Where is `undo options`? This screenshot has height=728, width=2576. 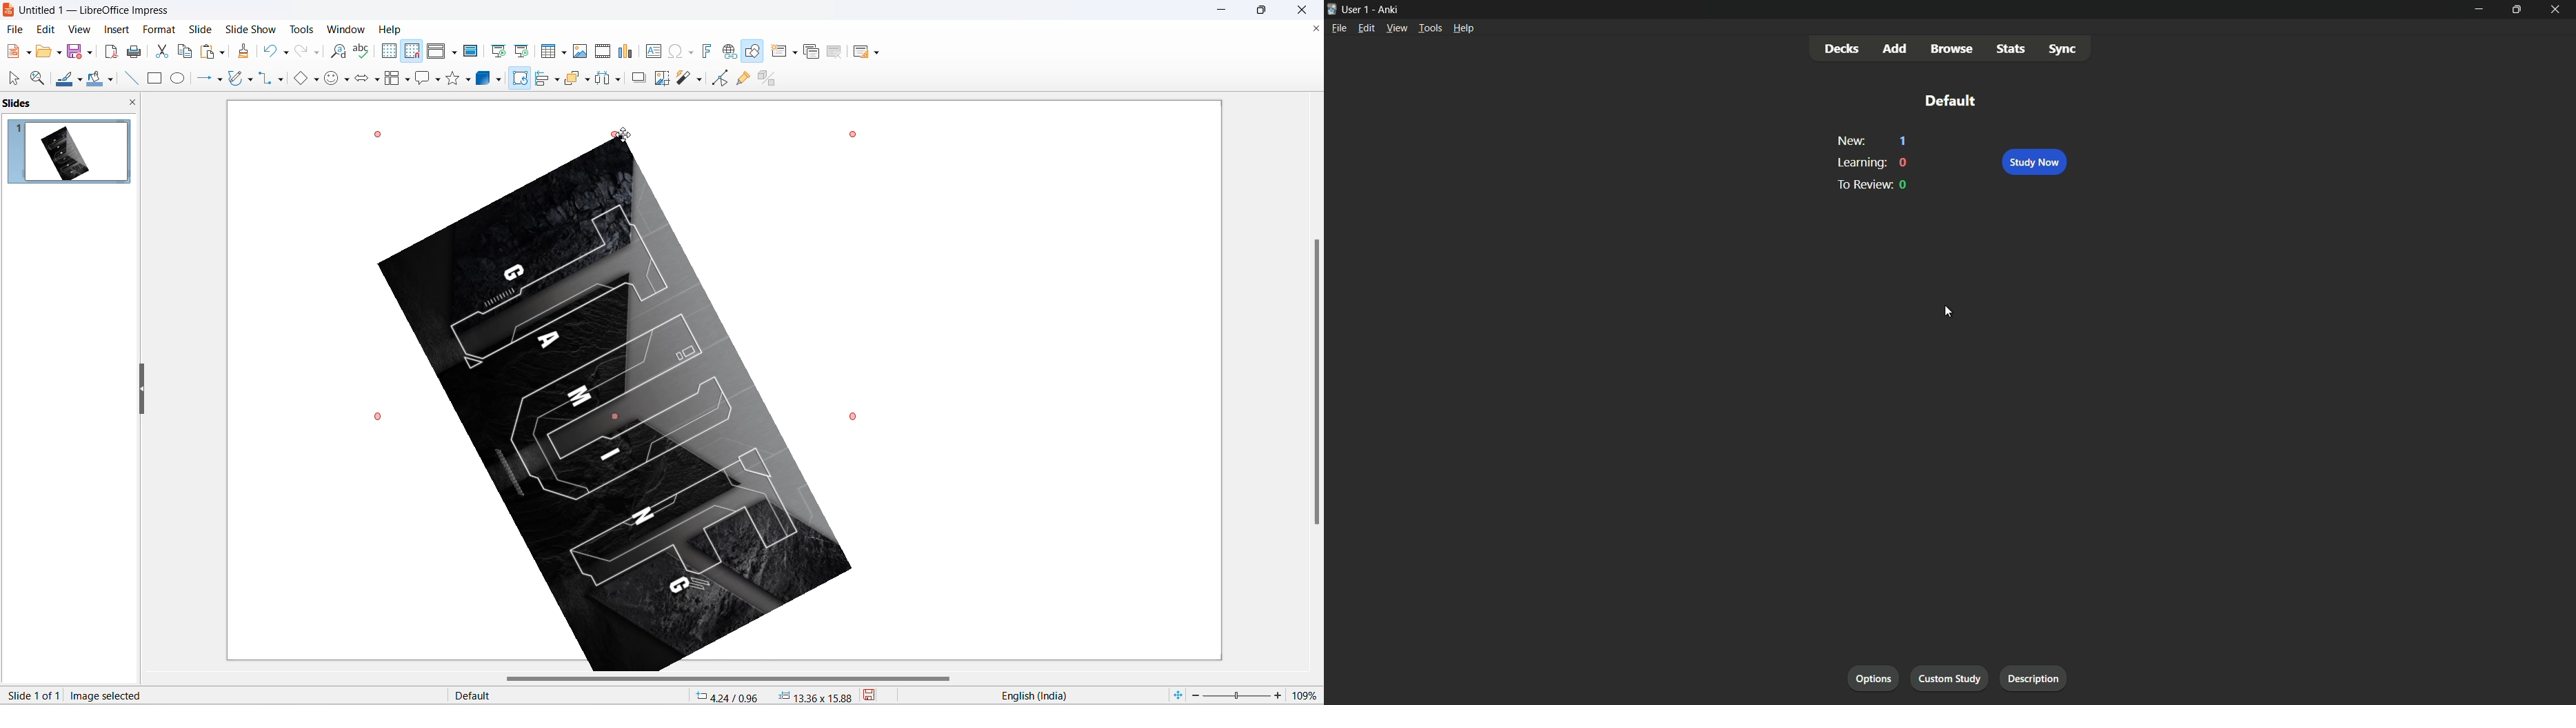 undo options is located at coordinates (285, 53).